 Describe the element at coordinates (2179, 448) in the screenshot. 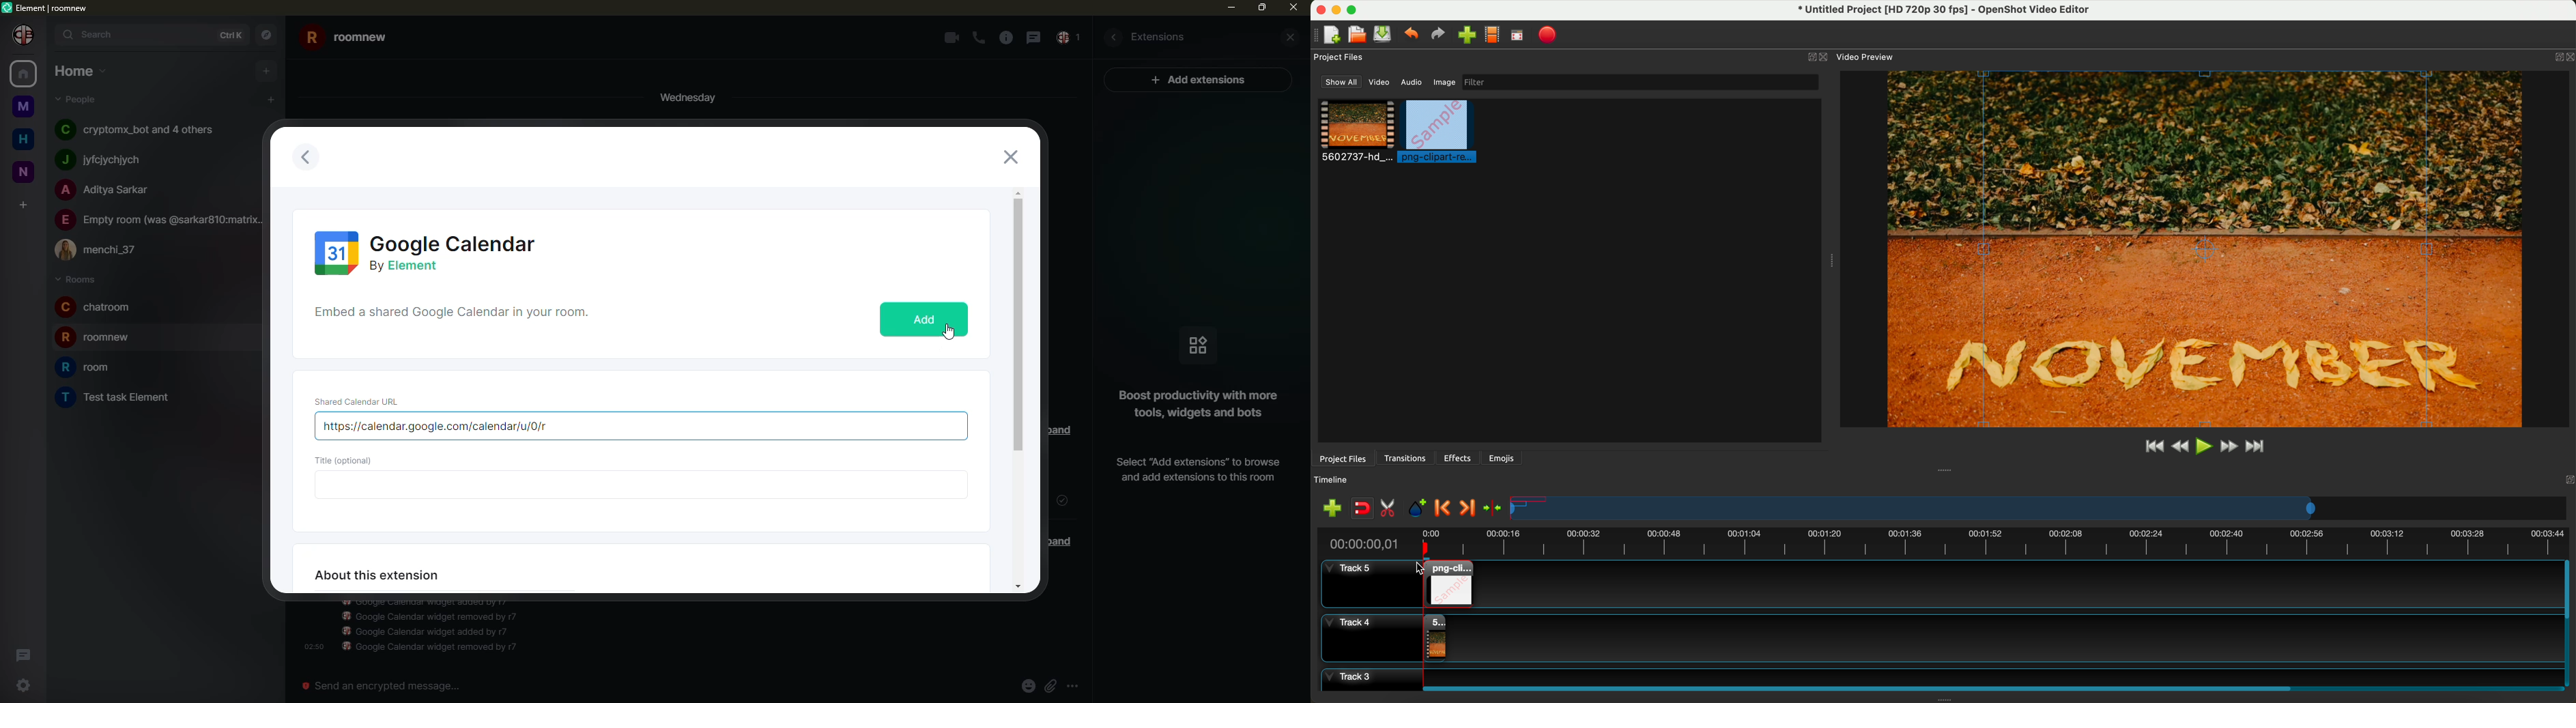

I see `rewind` at that location.